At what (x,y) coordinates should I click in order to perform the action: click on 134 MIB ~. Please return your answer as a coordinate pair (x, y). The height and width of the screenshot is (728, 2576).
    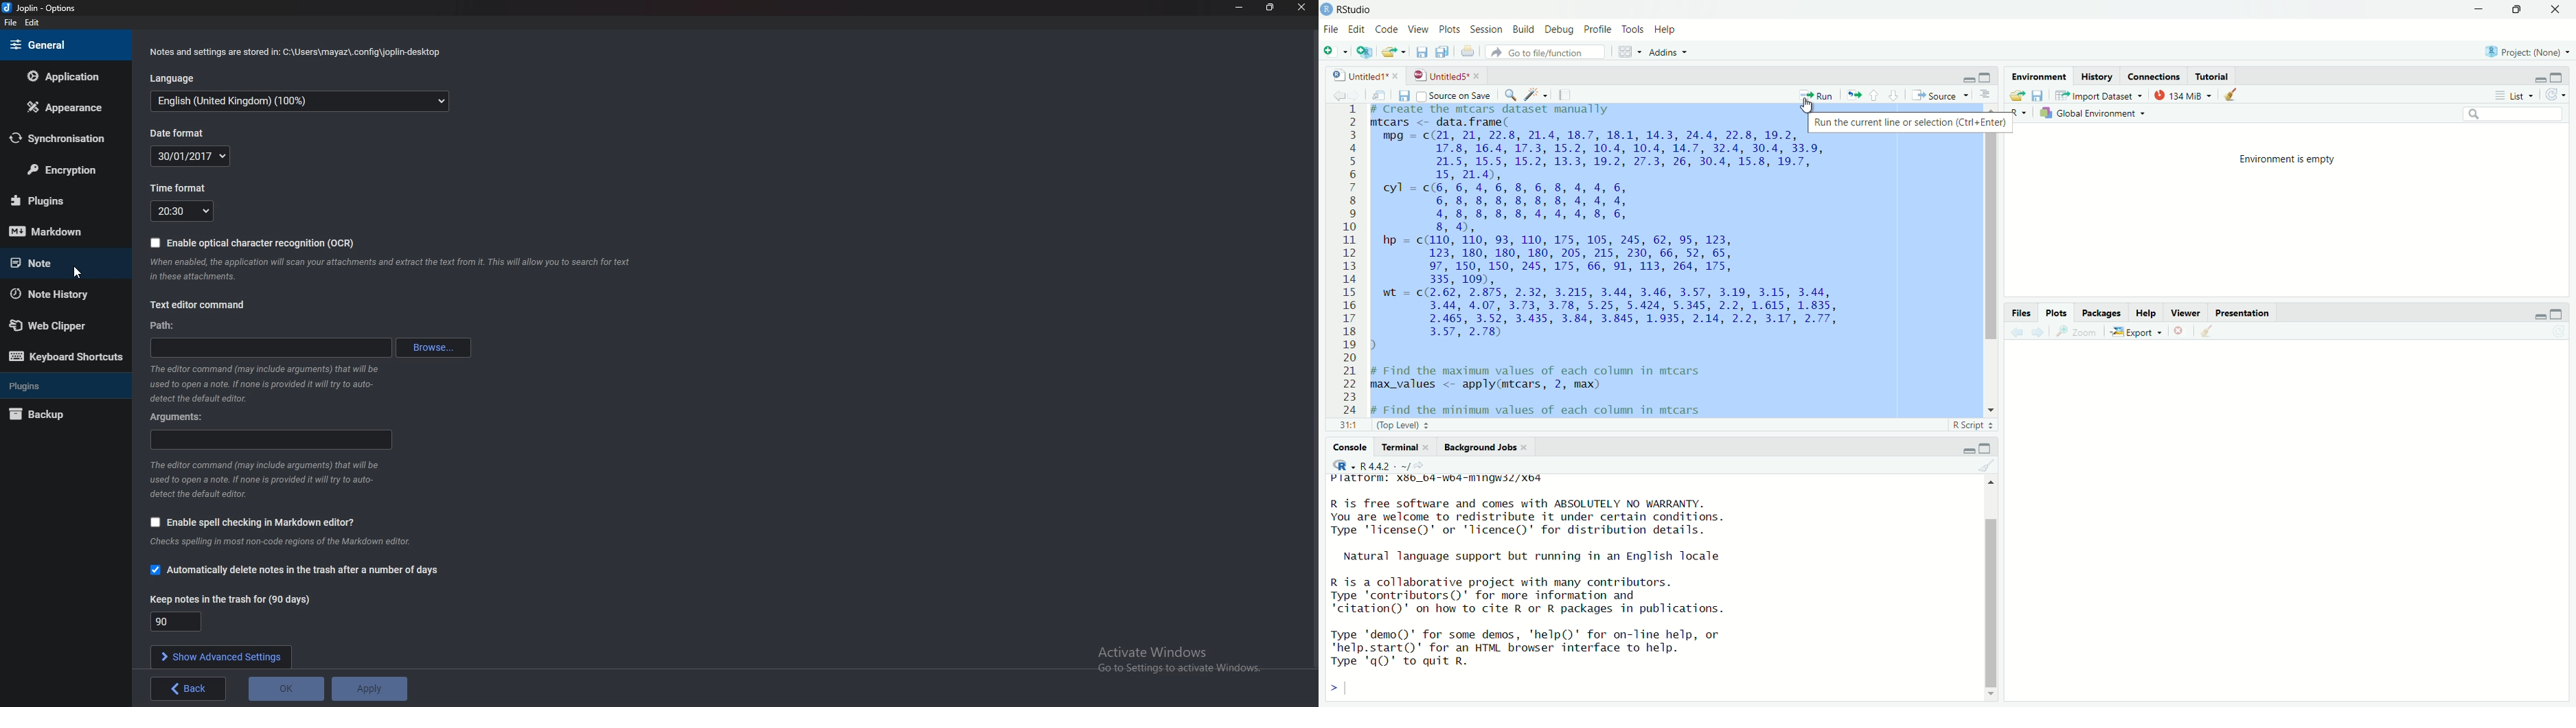
    Looking at the image, I should click on (2181, 96).